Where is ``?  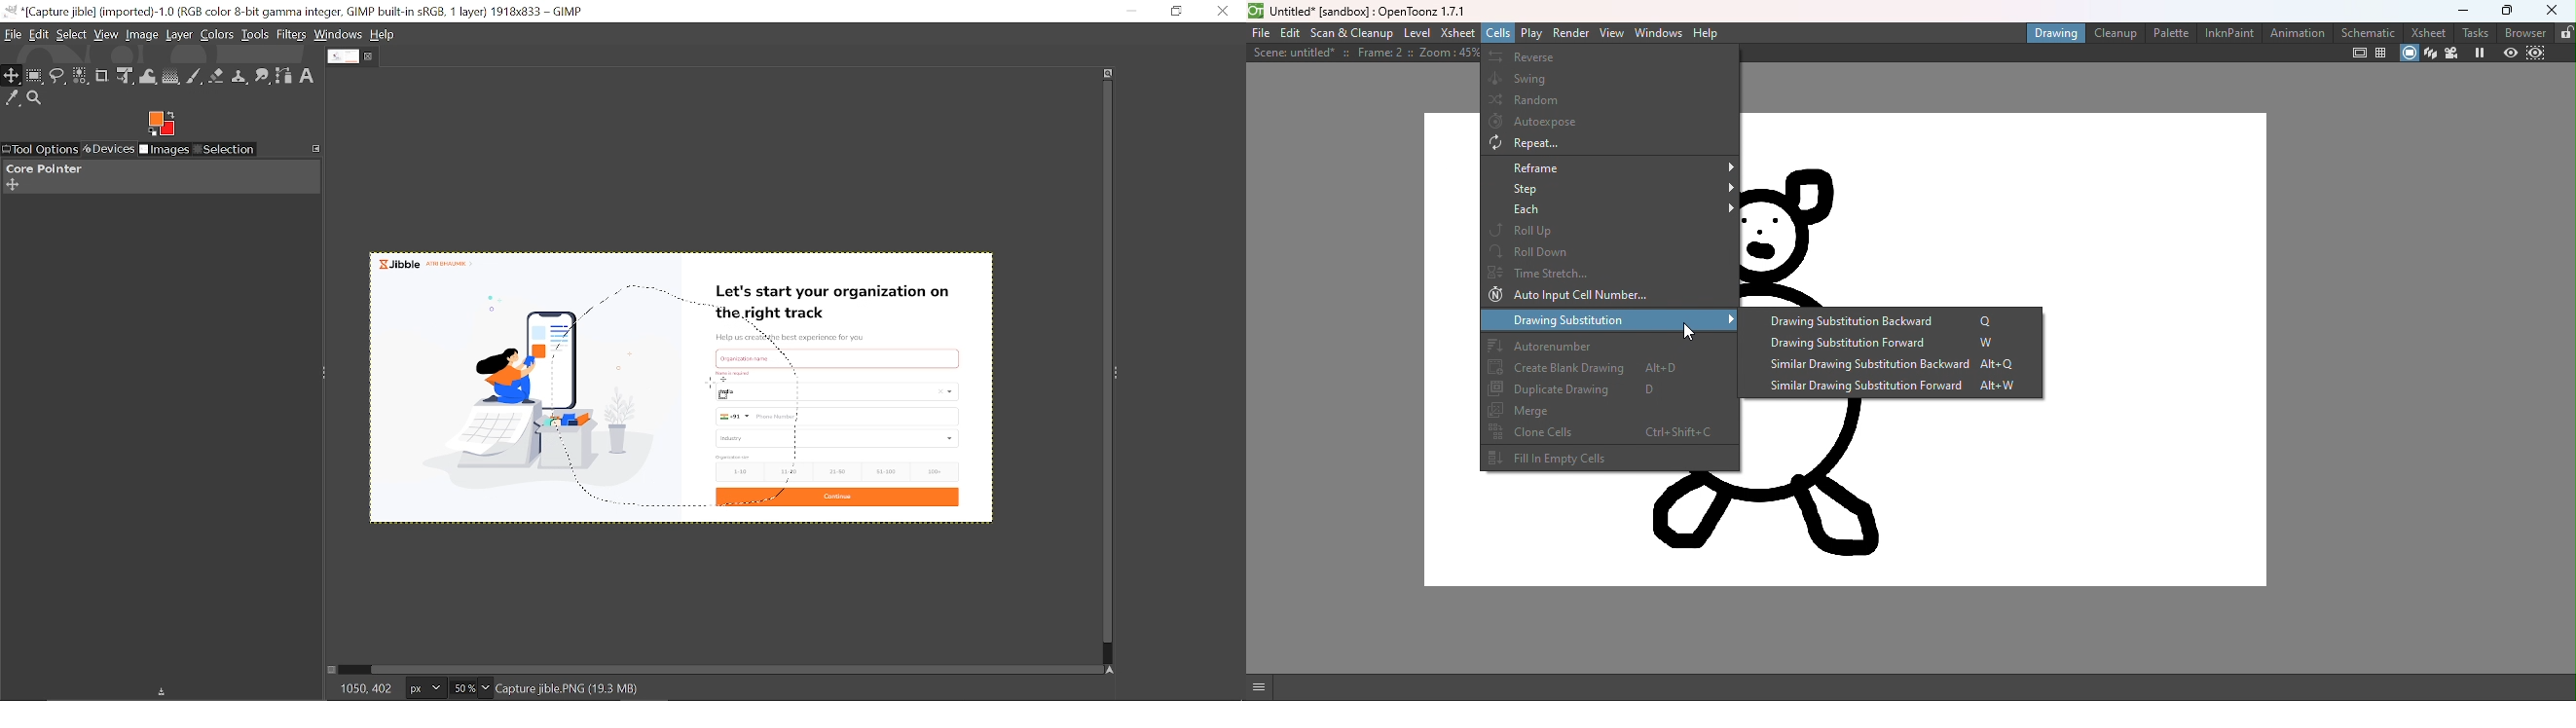  is located at coordinates (737, 373).